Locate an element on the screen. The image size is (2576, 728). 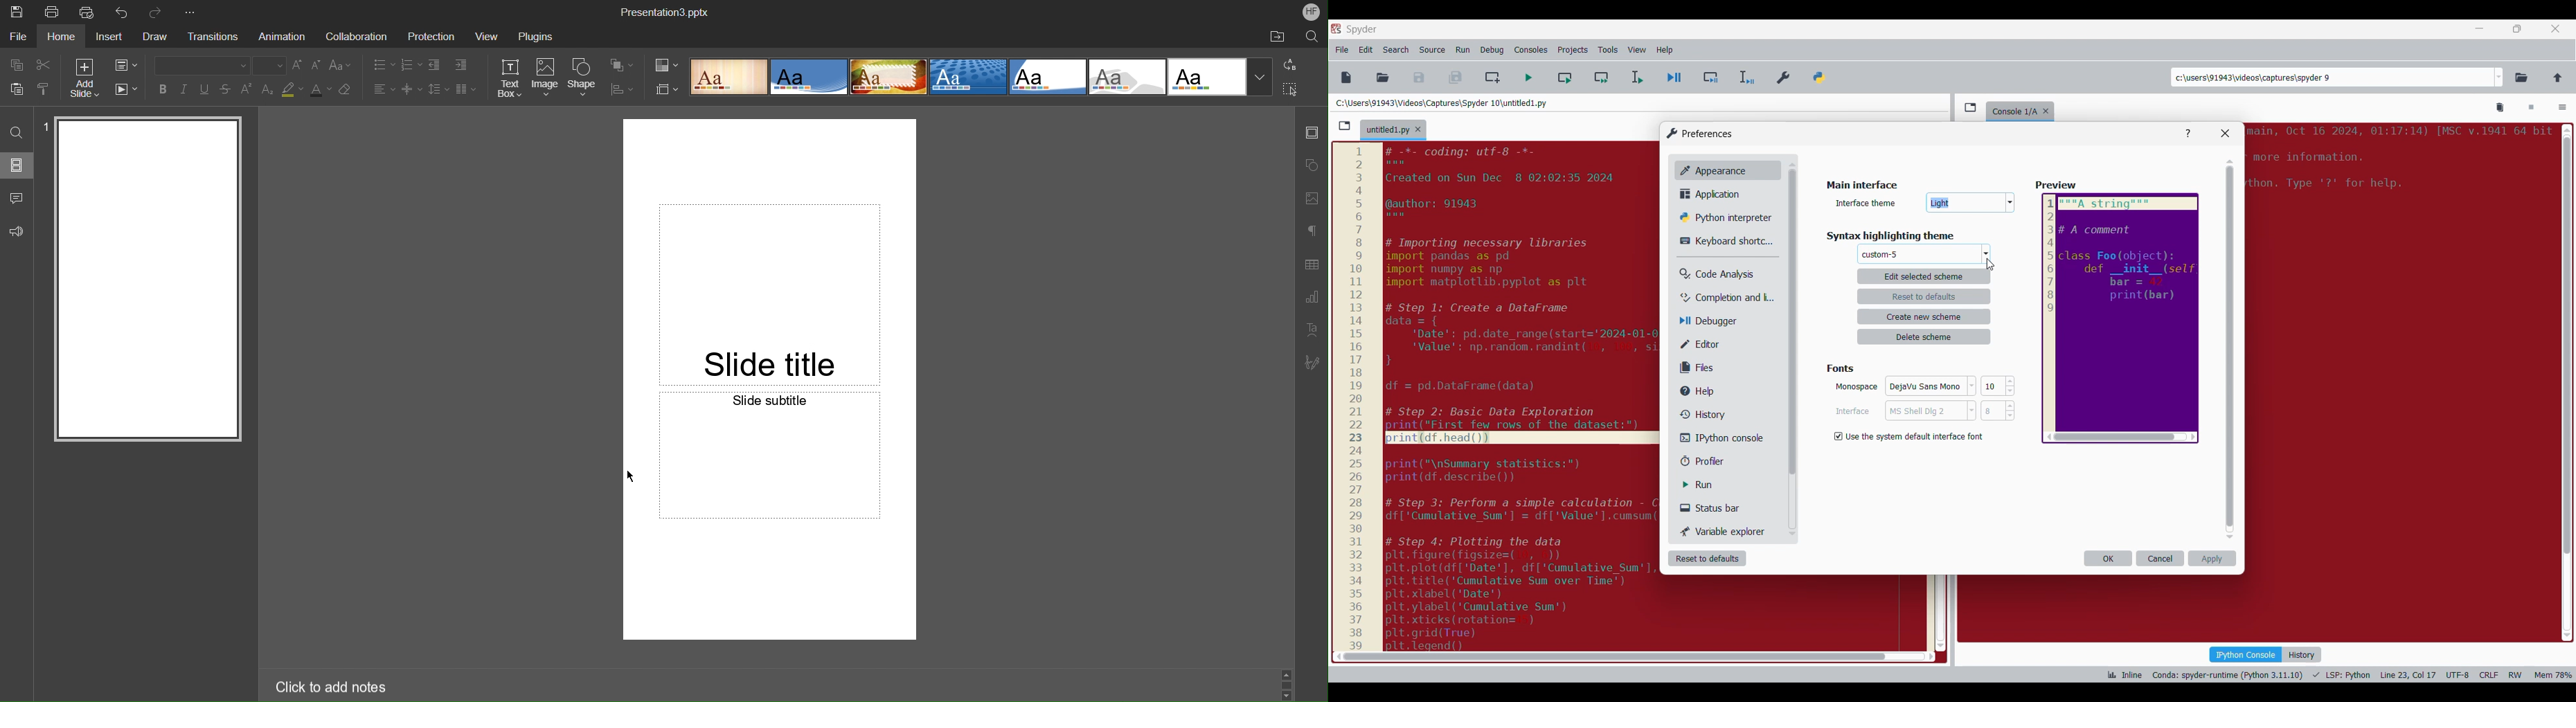
Apply is located at coordinates (2212, 558).